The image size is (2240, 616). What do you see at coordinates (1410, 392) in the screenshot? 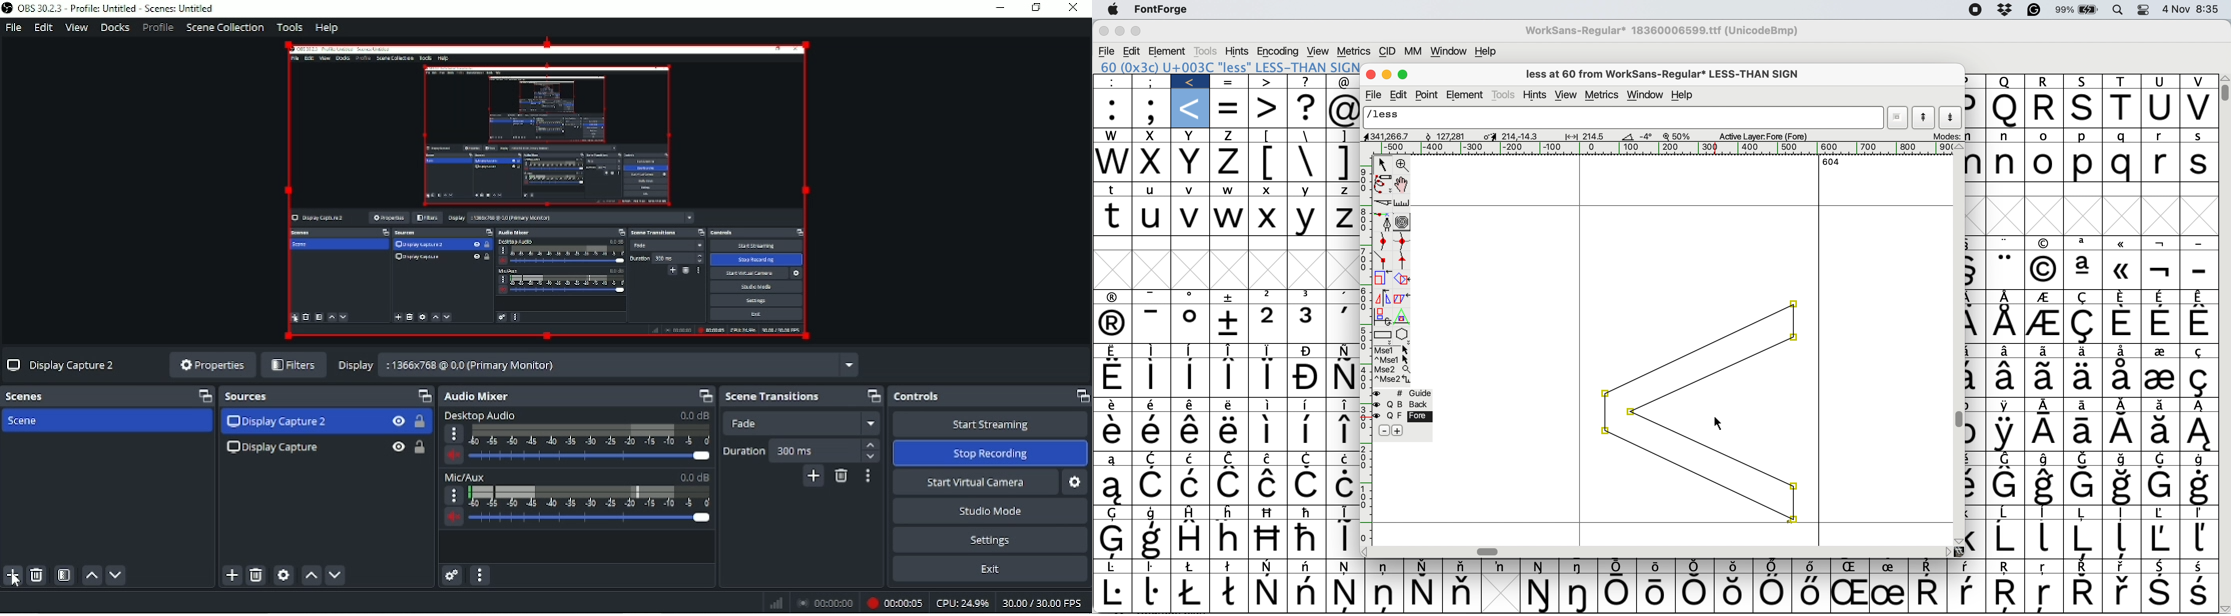
I see `guide` at bounding box center [1410, 392].